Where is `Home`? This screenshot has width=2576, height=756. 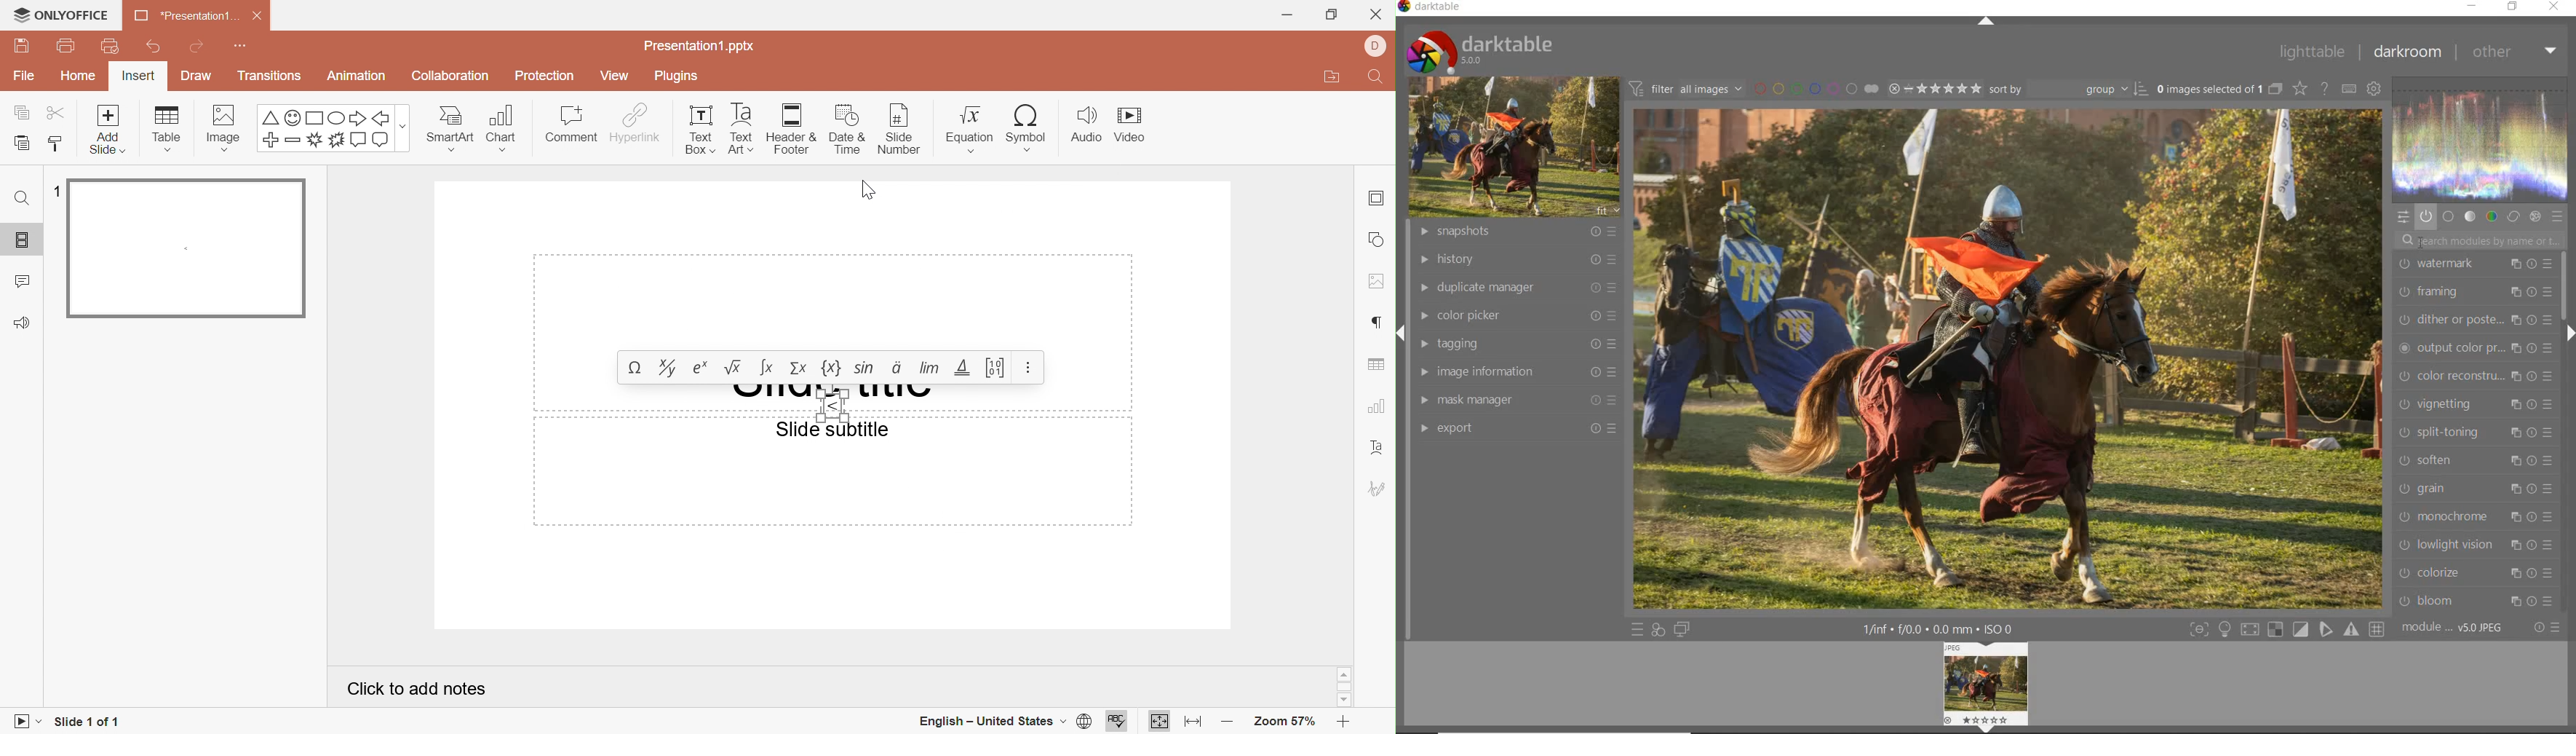 Home is located at coordinates (76, 77).